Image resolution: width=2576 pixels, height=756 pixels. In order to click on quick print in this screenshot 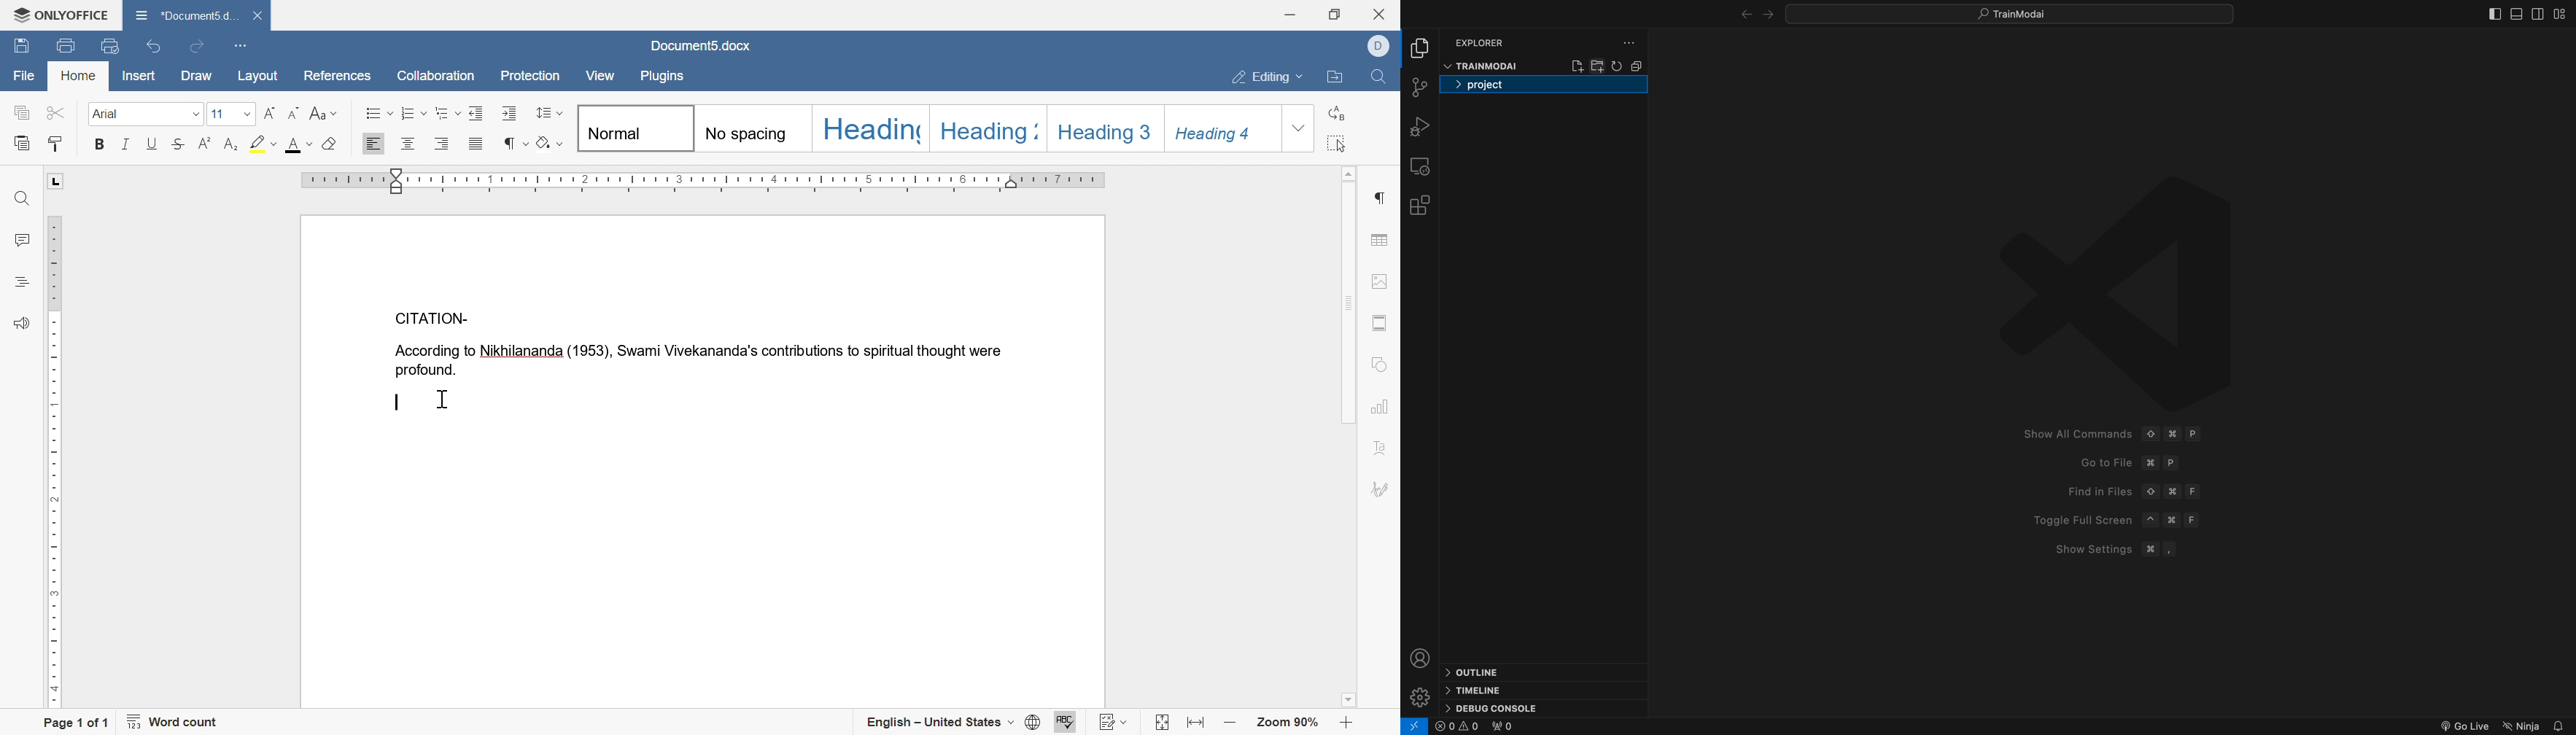, I will do `click(107, 46)`.